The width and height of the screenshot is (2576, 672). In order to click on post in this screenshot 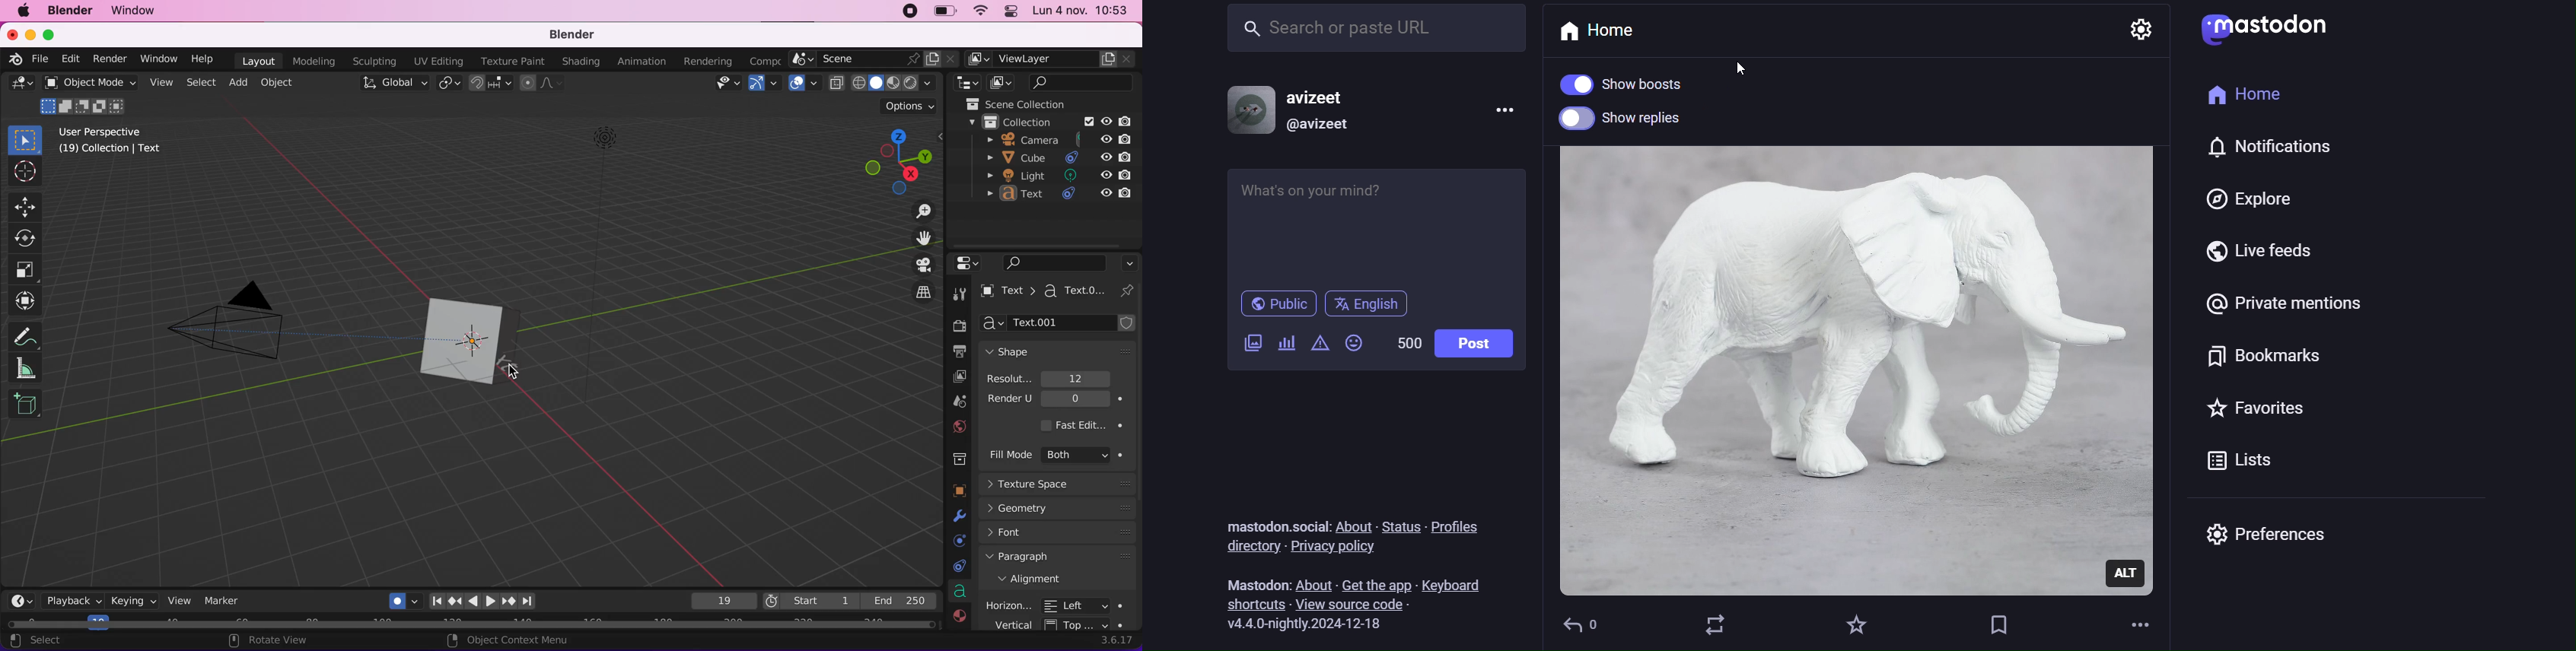, I will do `click(1473, 345)`.